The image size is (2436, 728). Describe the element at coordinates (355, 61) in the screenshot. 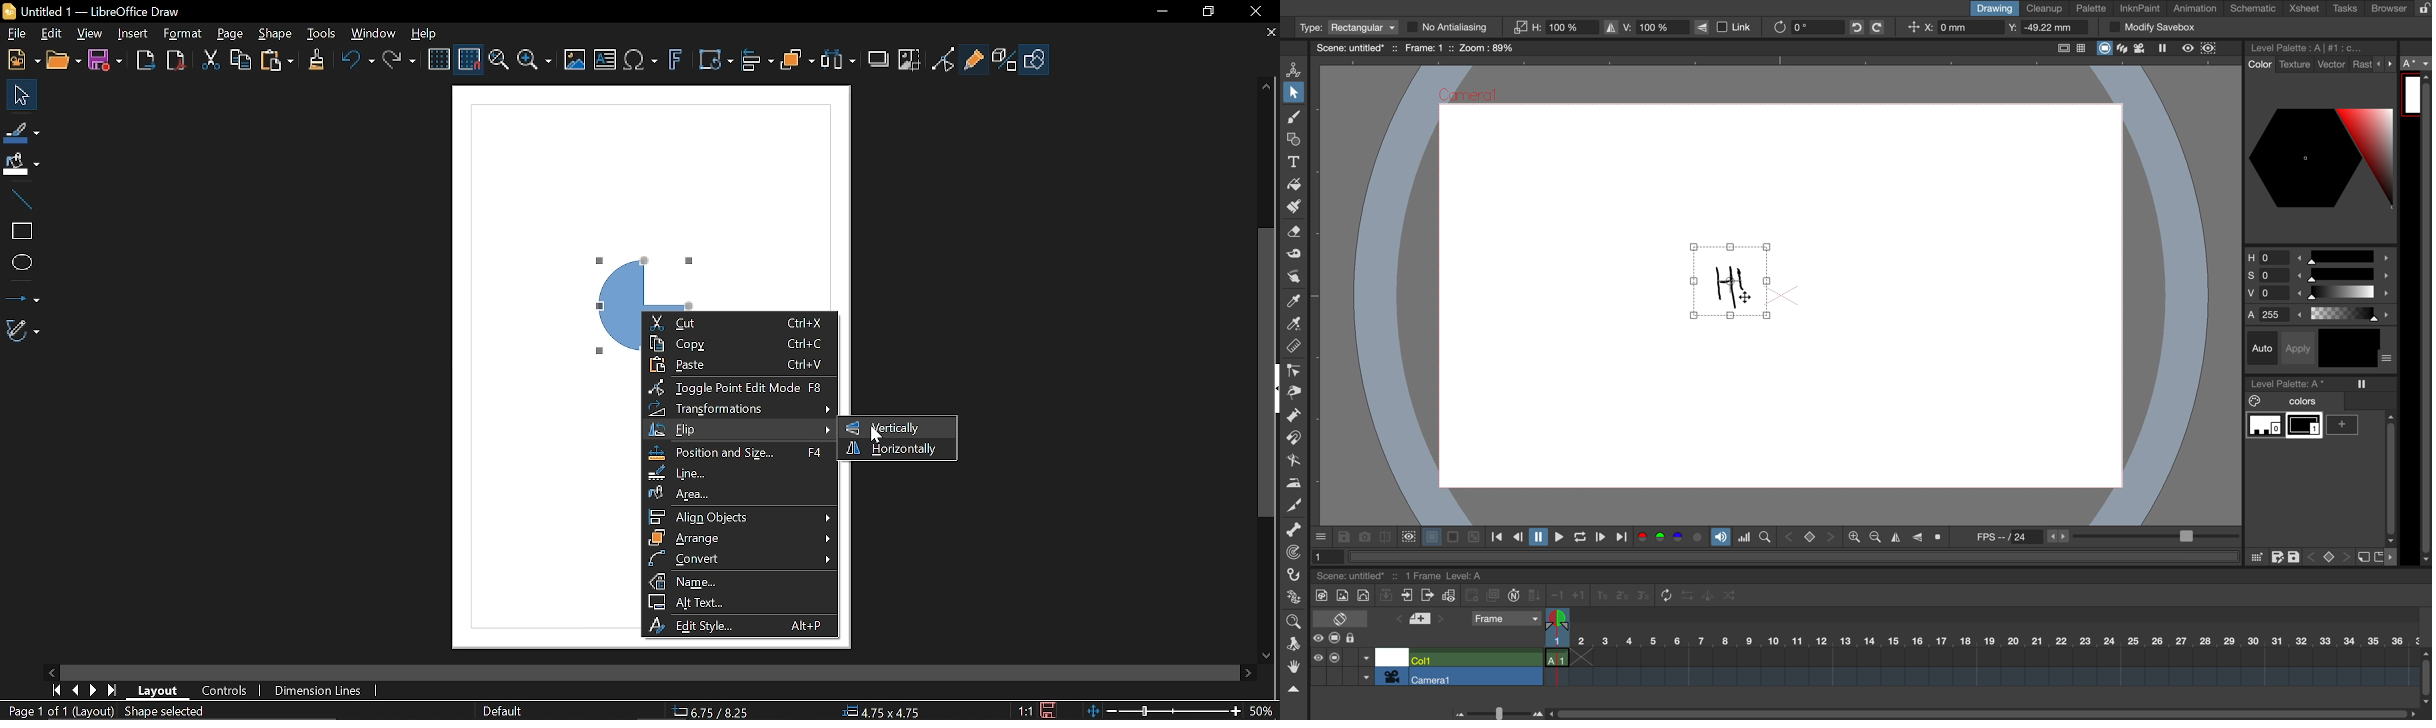

I see `Undo` at that location.